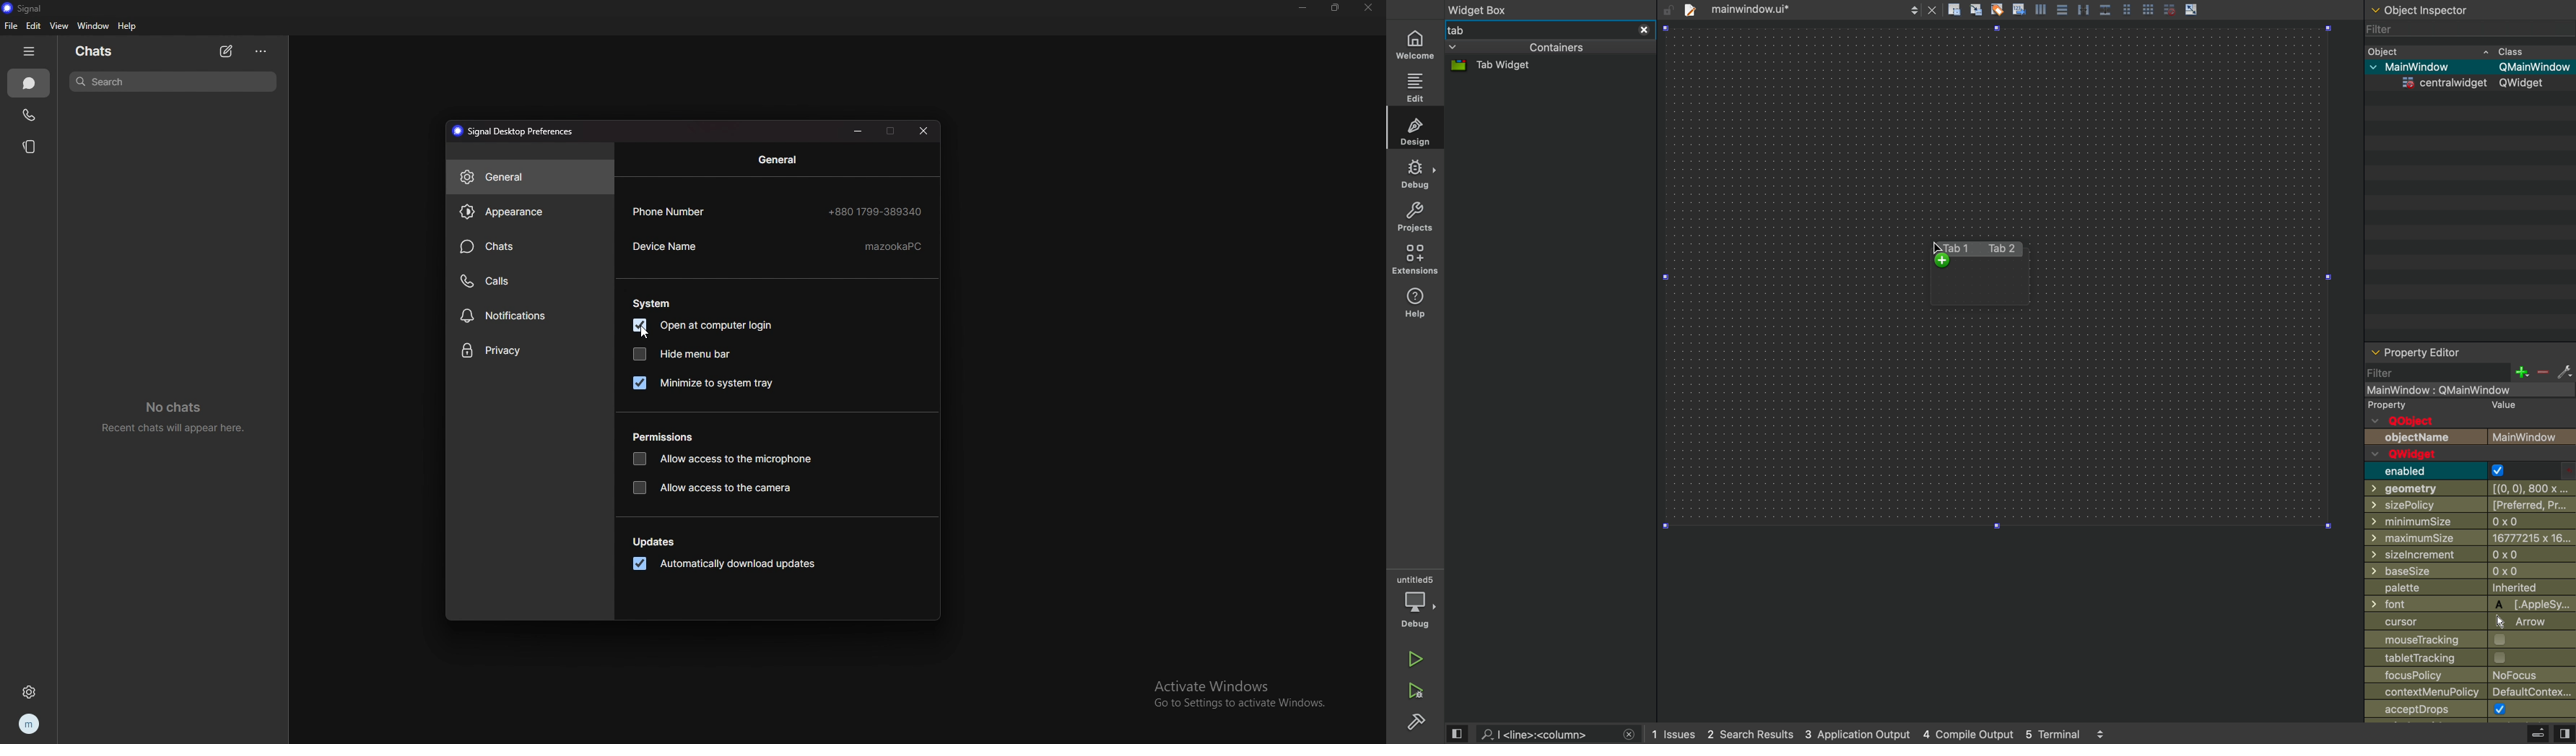 Image resolution: width=2576 pixels, height=756 pixels. Describe the element at coordinates (127, 25) in the screenshot. I see `help` at that location.